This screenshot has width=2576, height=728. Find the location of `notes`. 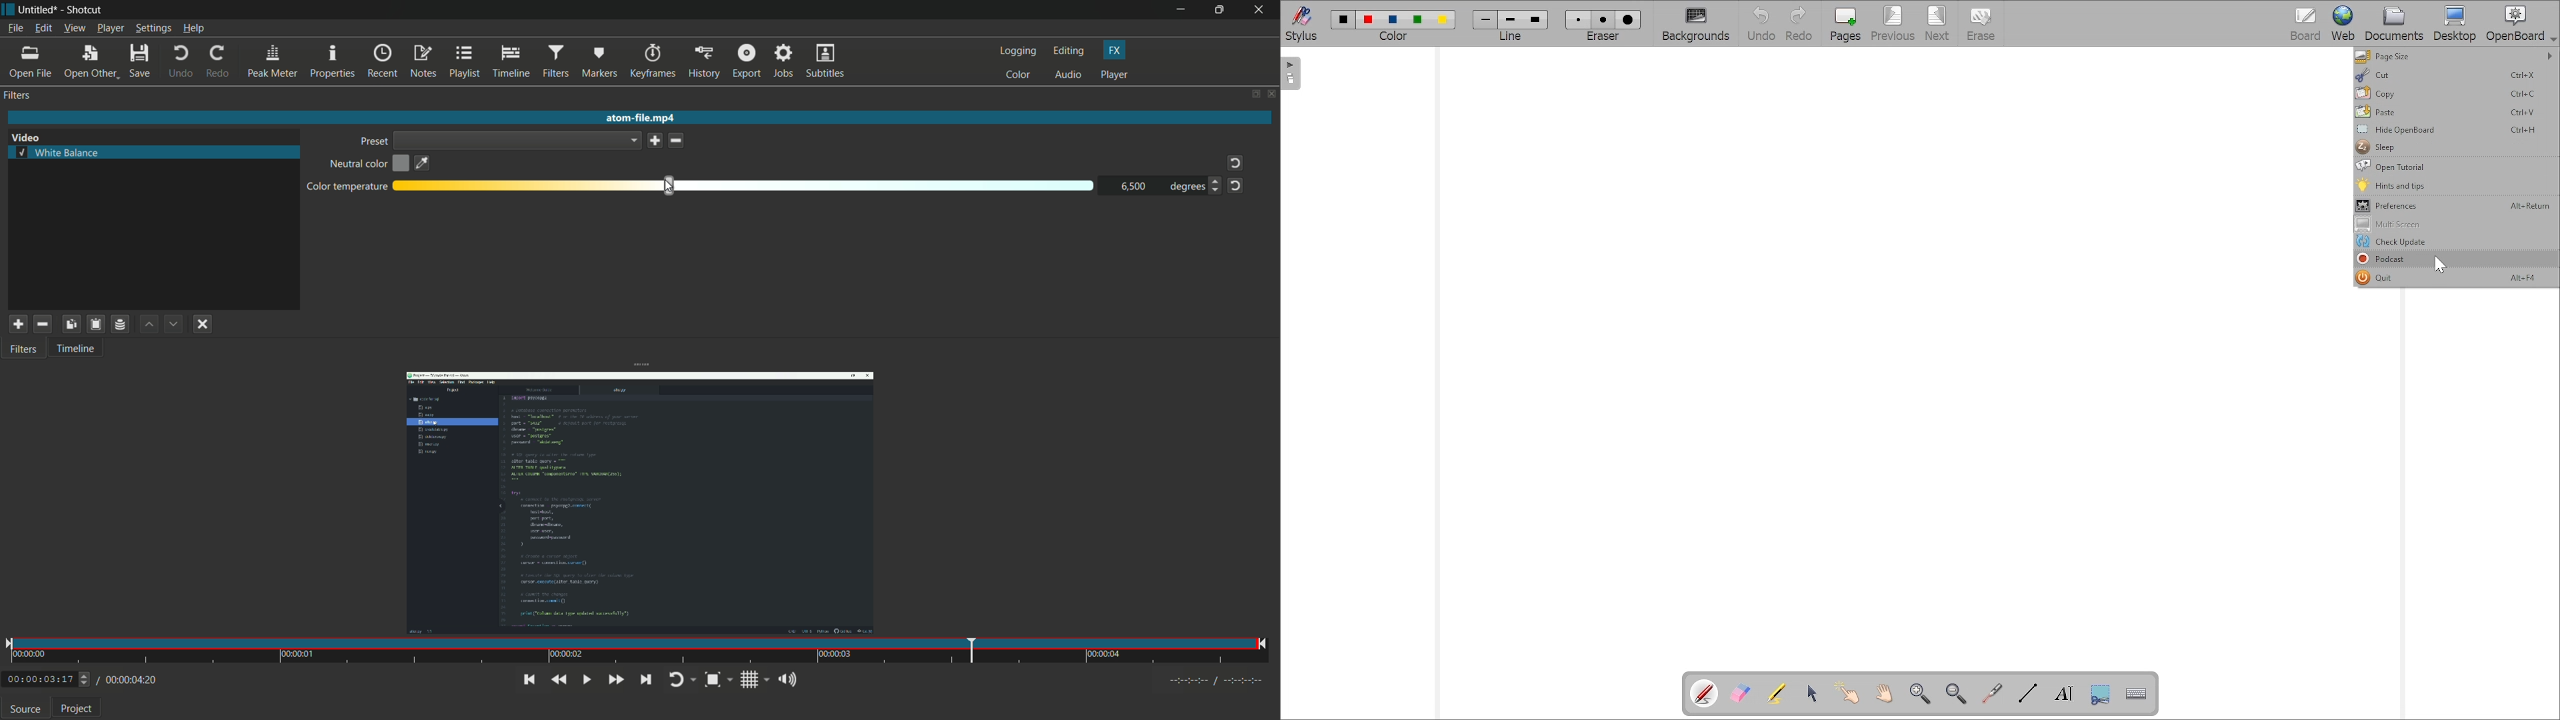

notes is located at coordinates (423, 62).